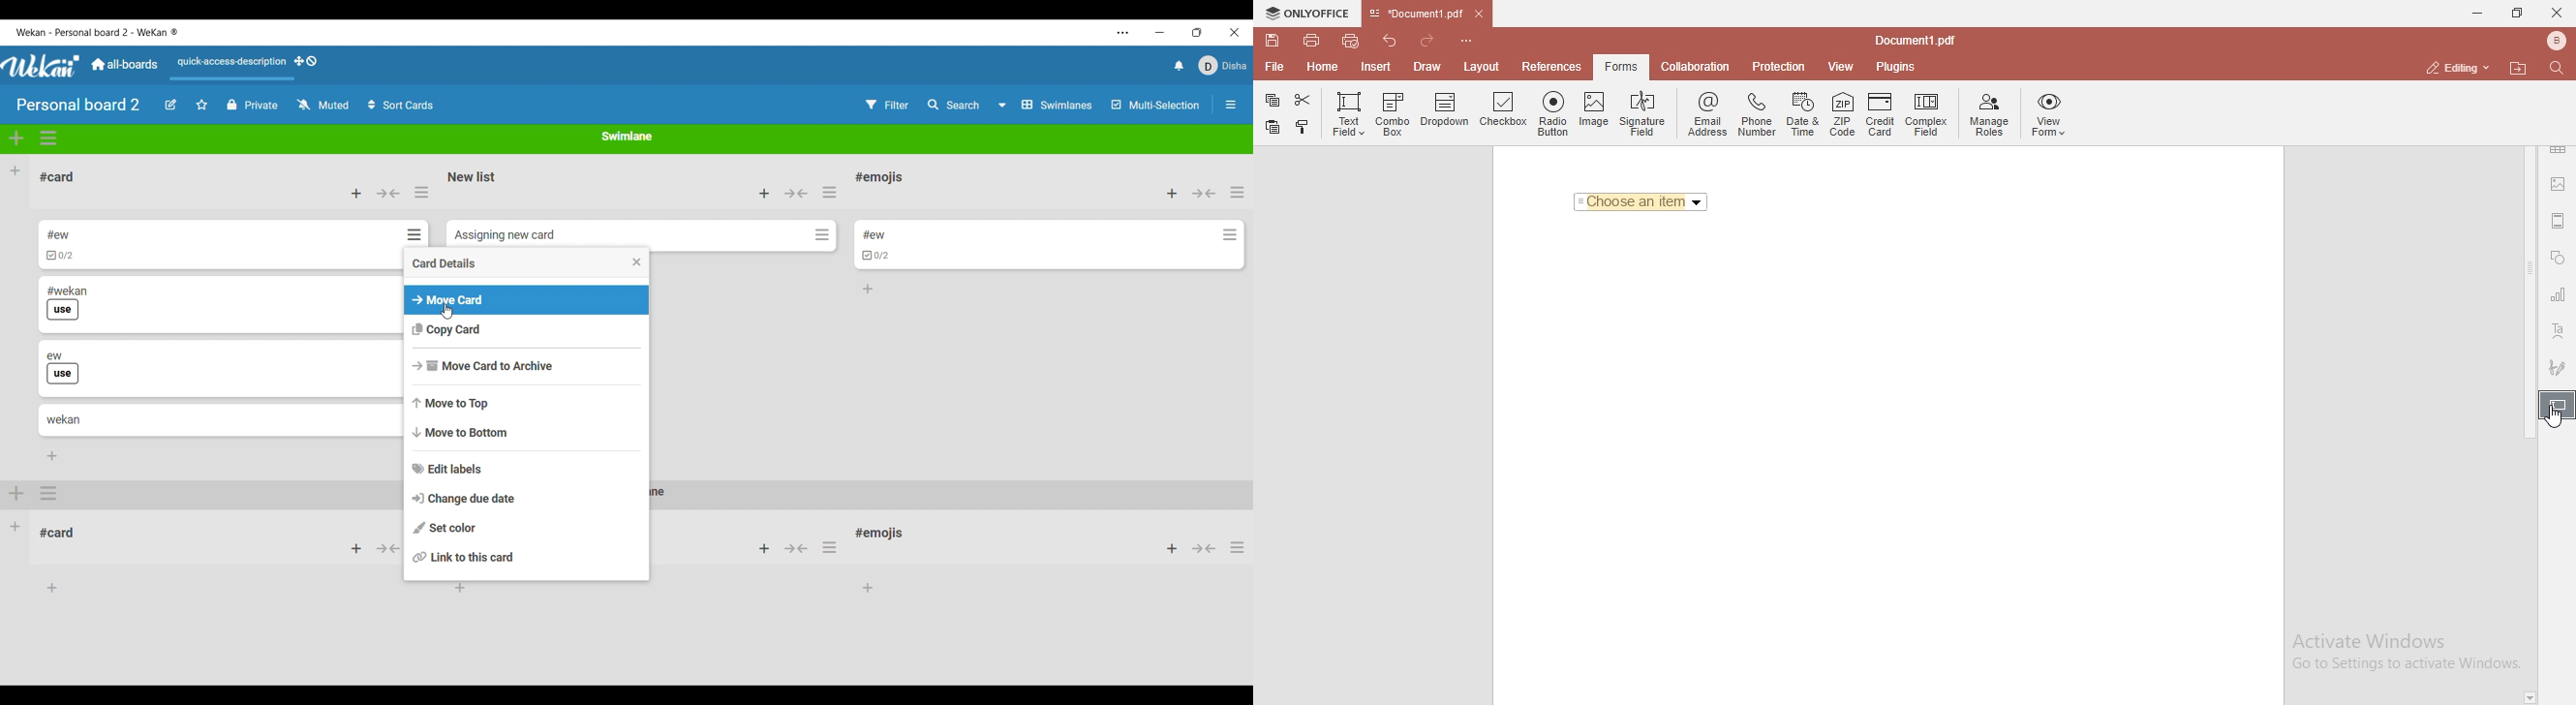 The width and height of the screenshot is (2576, 728). Describe the element at coordinates (2557, 407) in the screenshot. I see `highlighted` at that location.